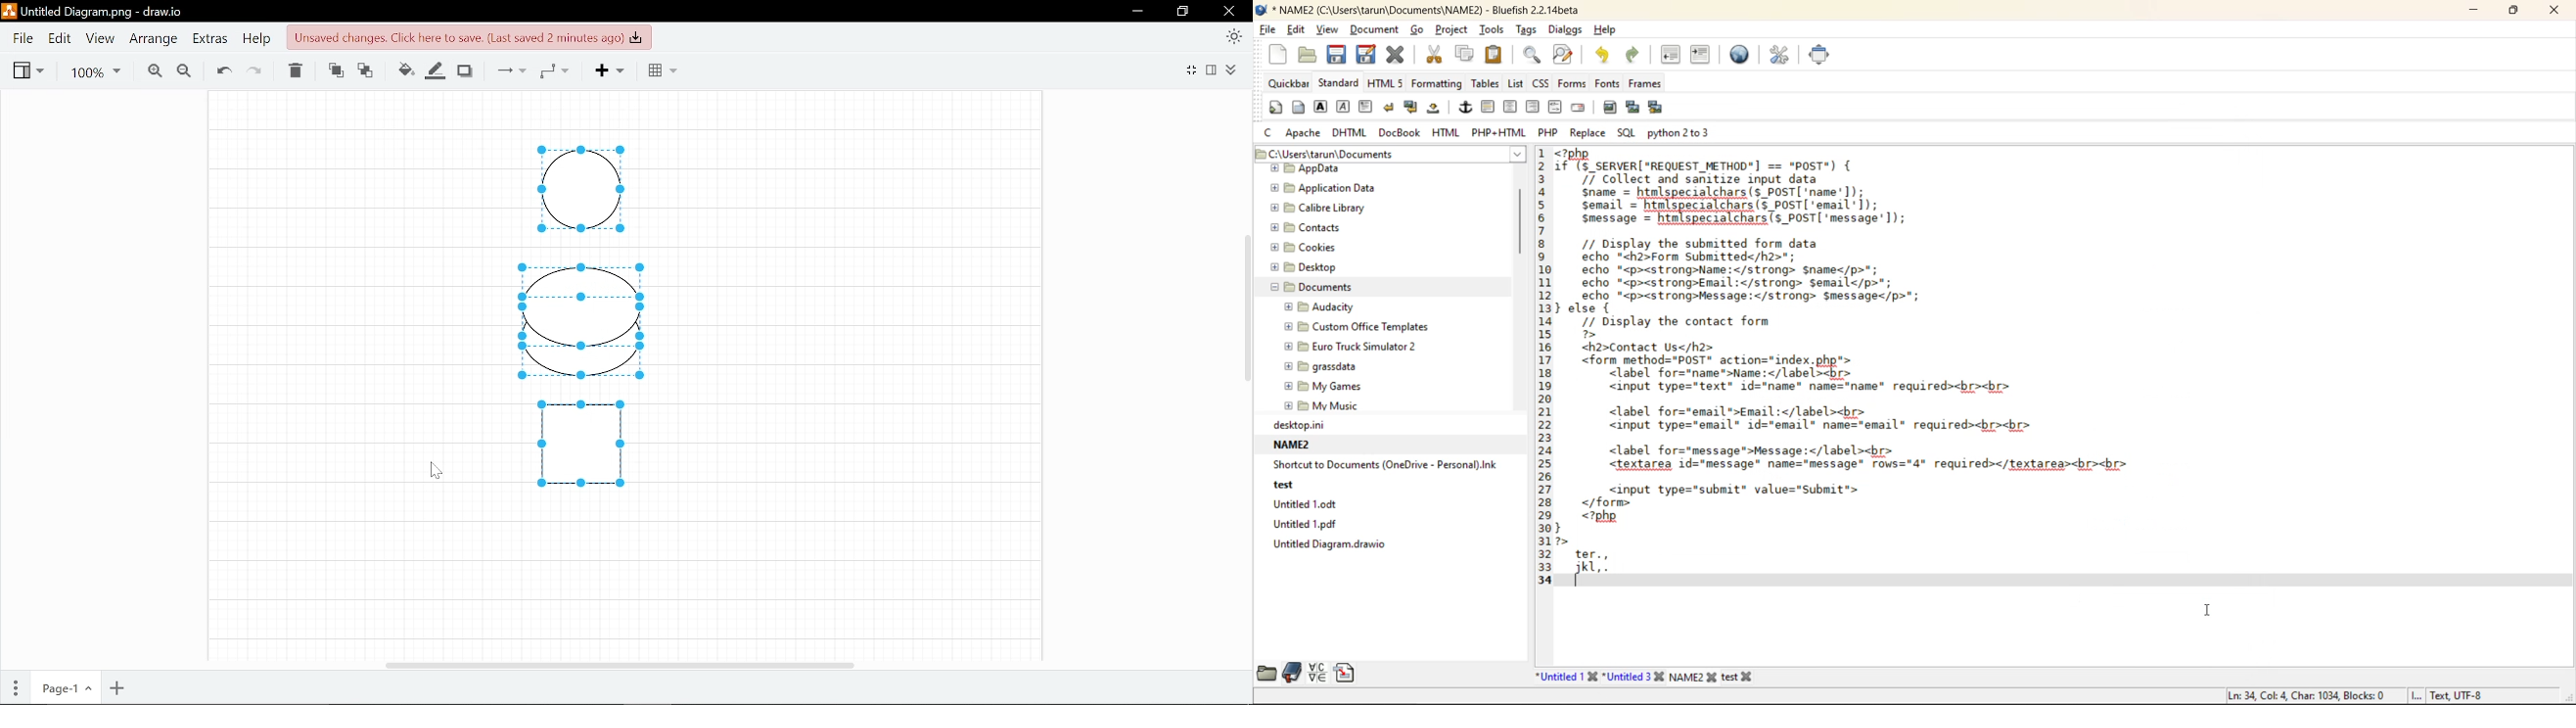  What do you see at coordinates (1338, 55) in the screenshot?
I see `save` at bounding box center [1338, 55].